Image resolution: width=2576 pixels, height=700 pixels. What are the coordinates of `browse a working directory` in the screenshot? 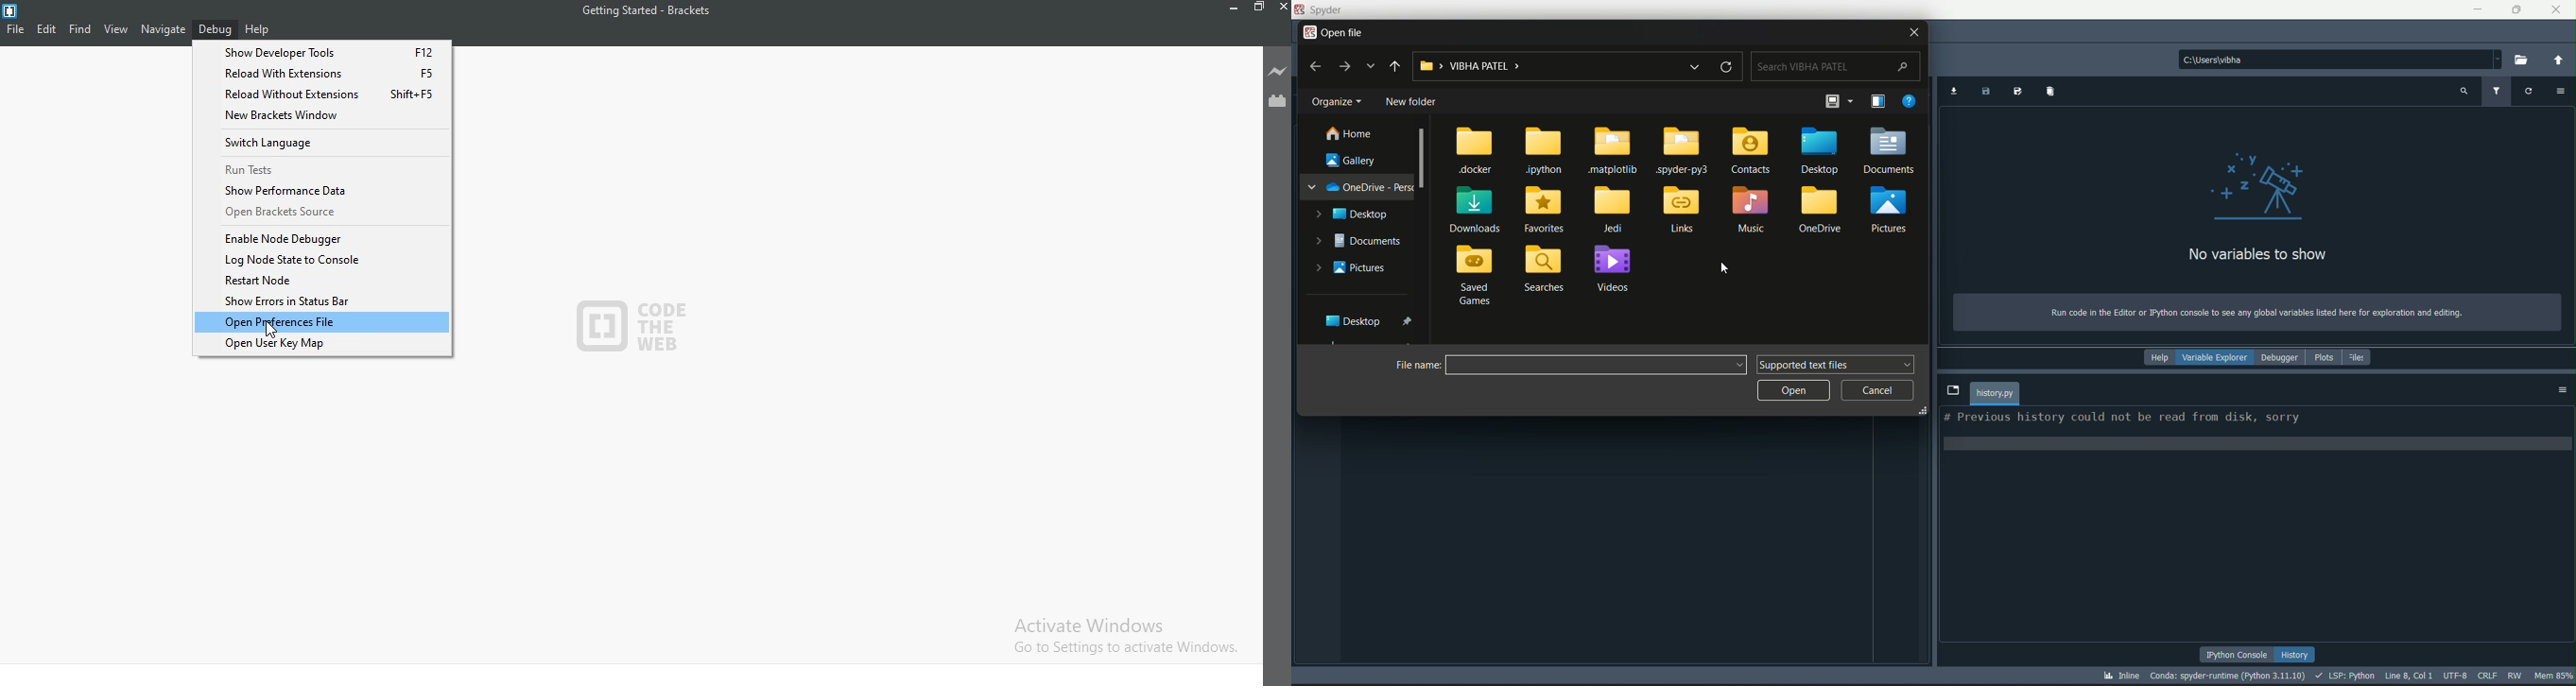 It's located at (2523, 60).